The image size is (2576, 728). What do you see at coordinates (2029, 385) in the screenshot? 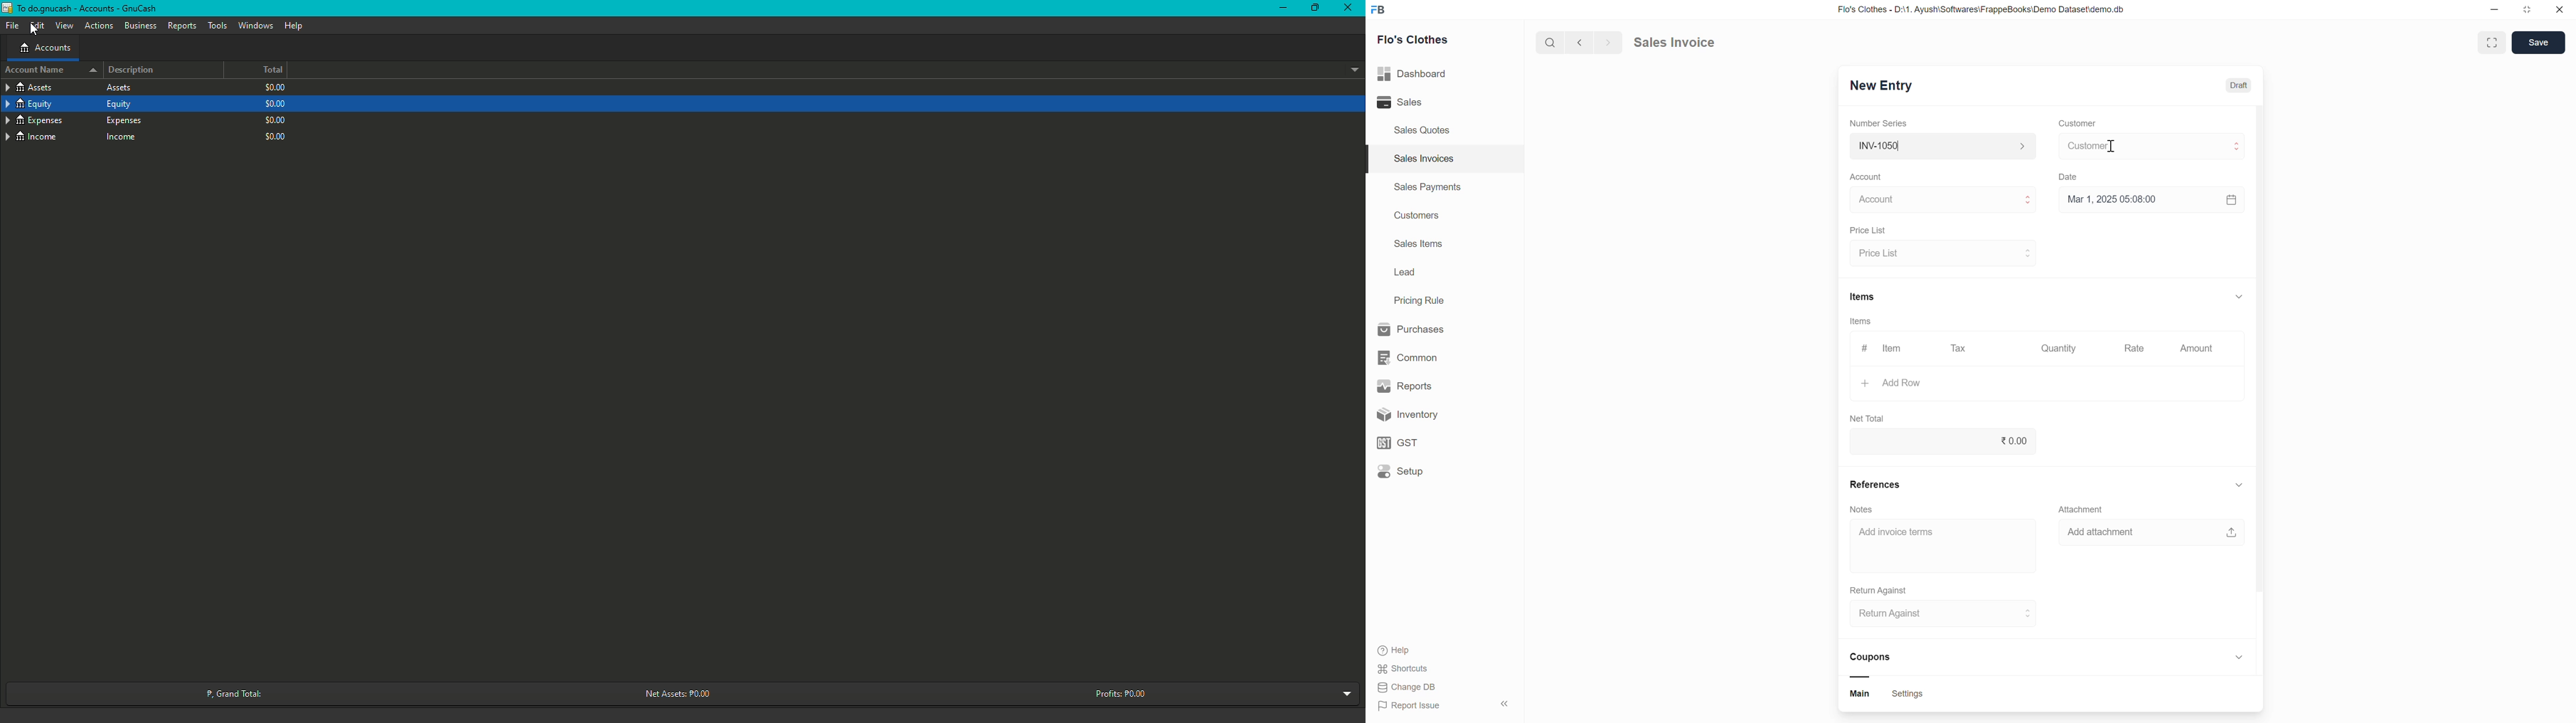
I see `Add row` at bounding box center [2029, 385].